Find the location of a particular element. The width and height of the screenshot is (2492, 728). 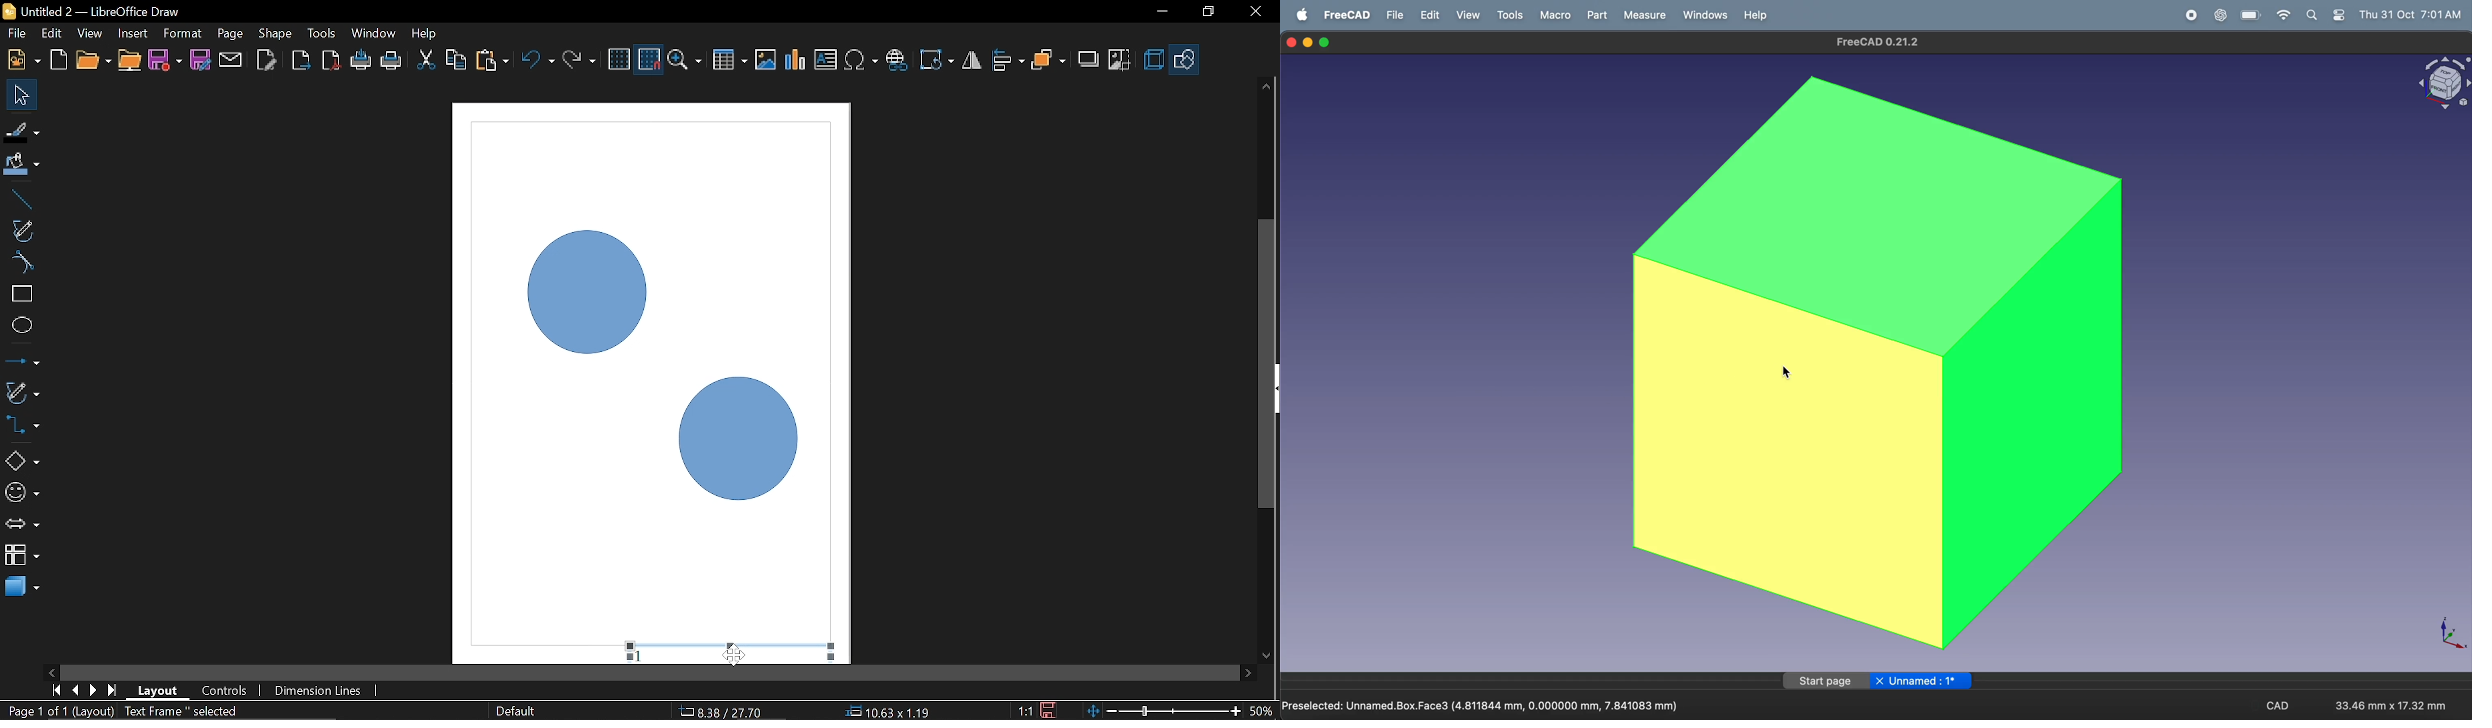

Controls is located at coordinates (224, 692).